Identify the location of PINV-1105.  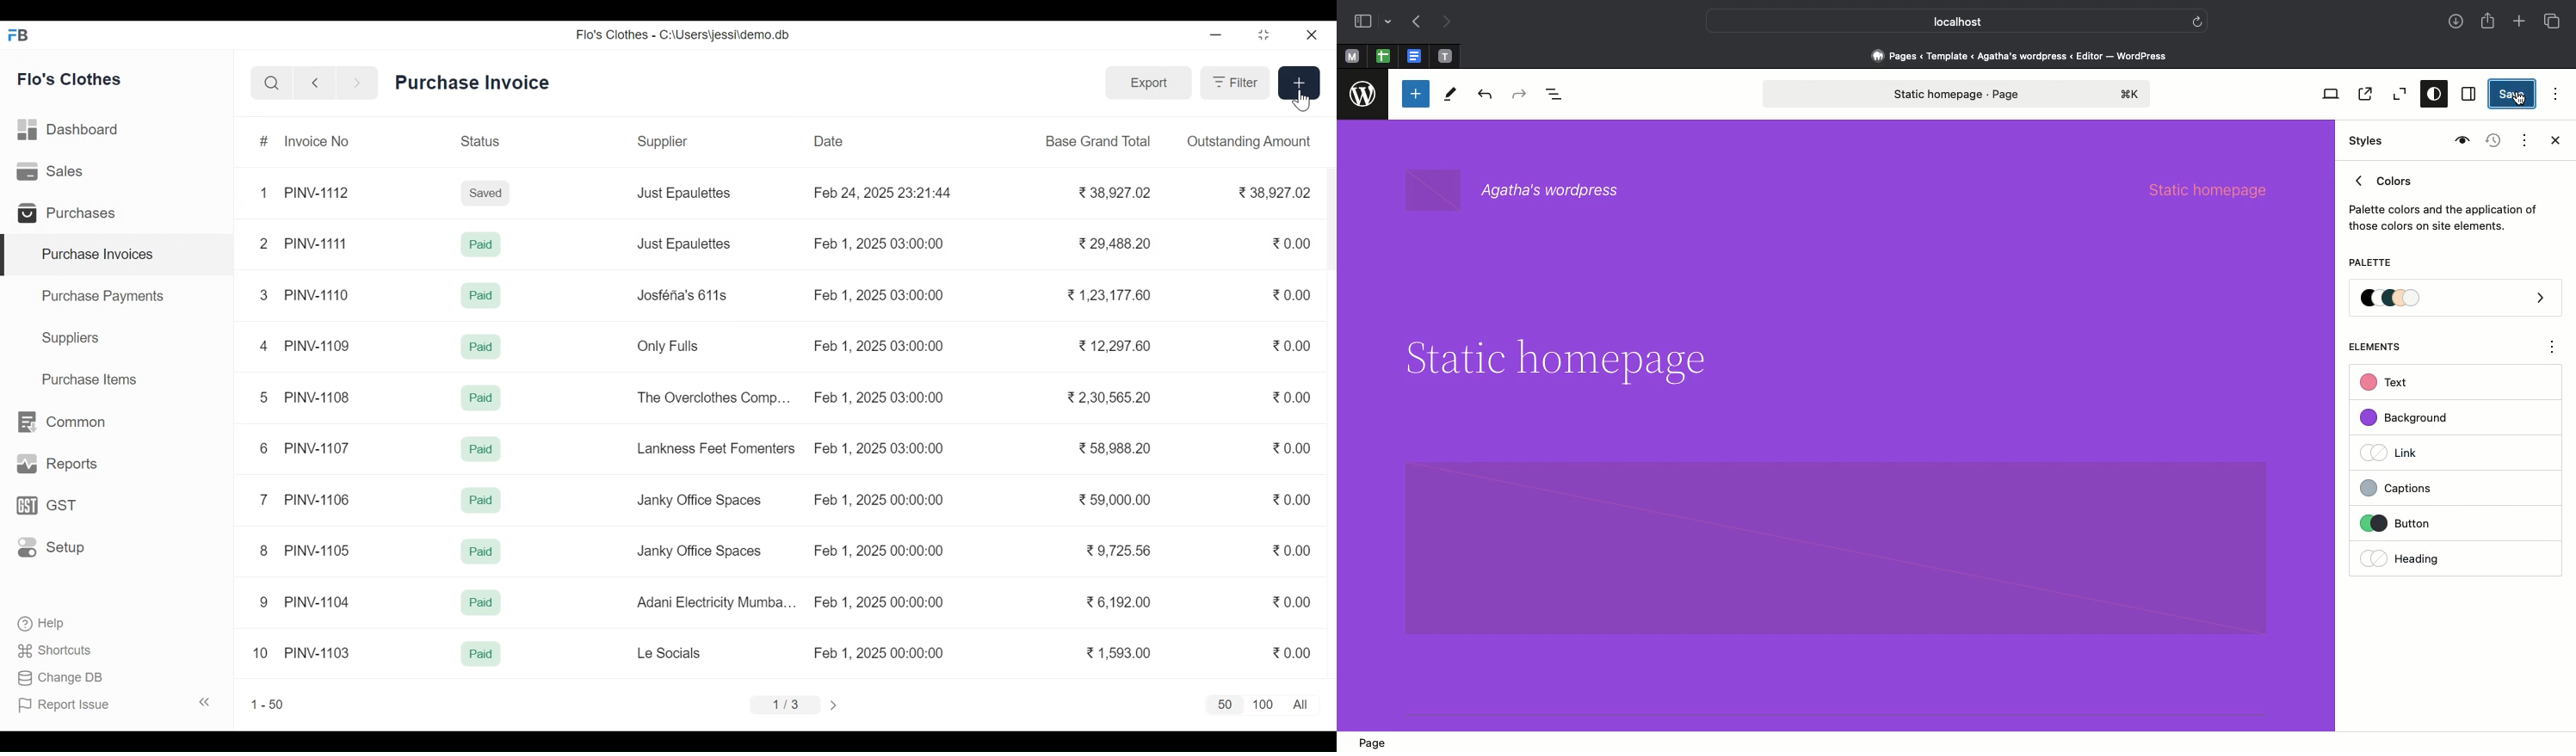
(318, 548).